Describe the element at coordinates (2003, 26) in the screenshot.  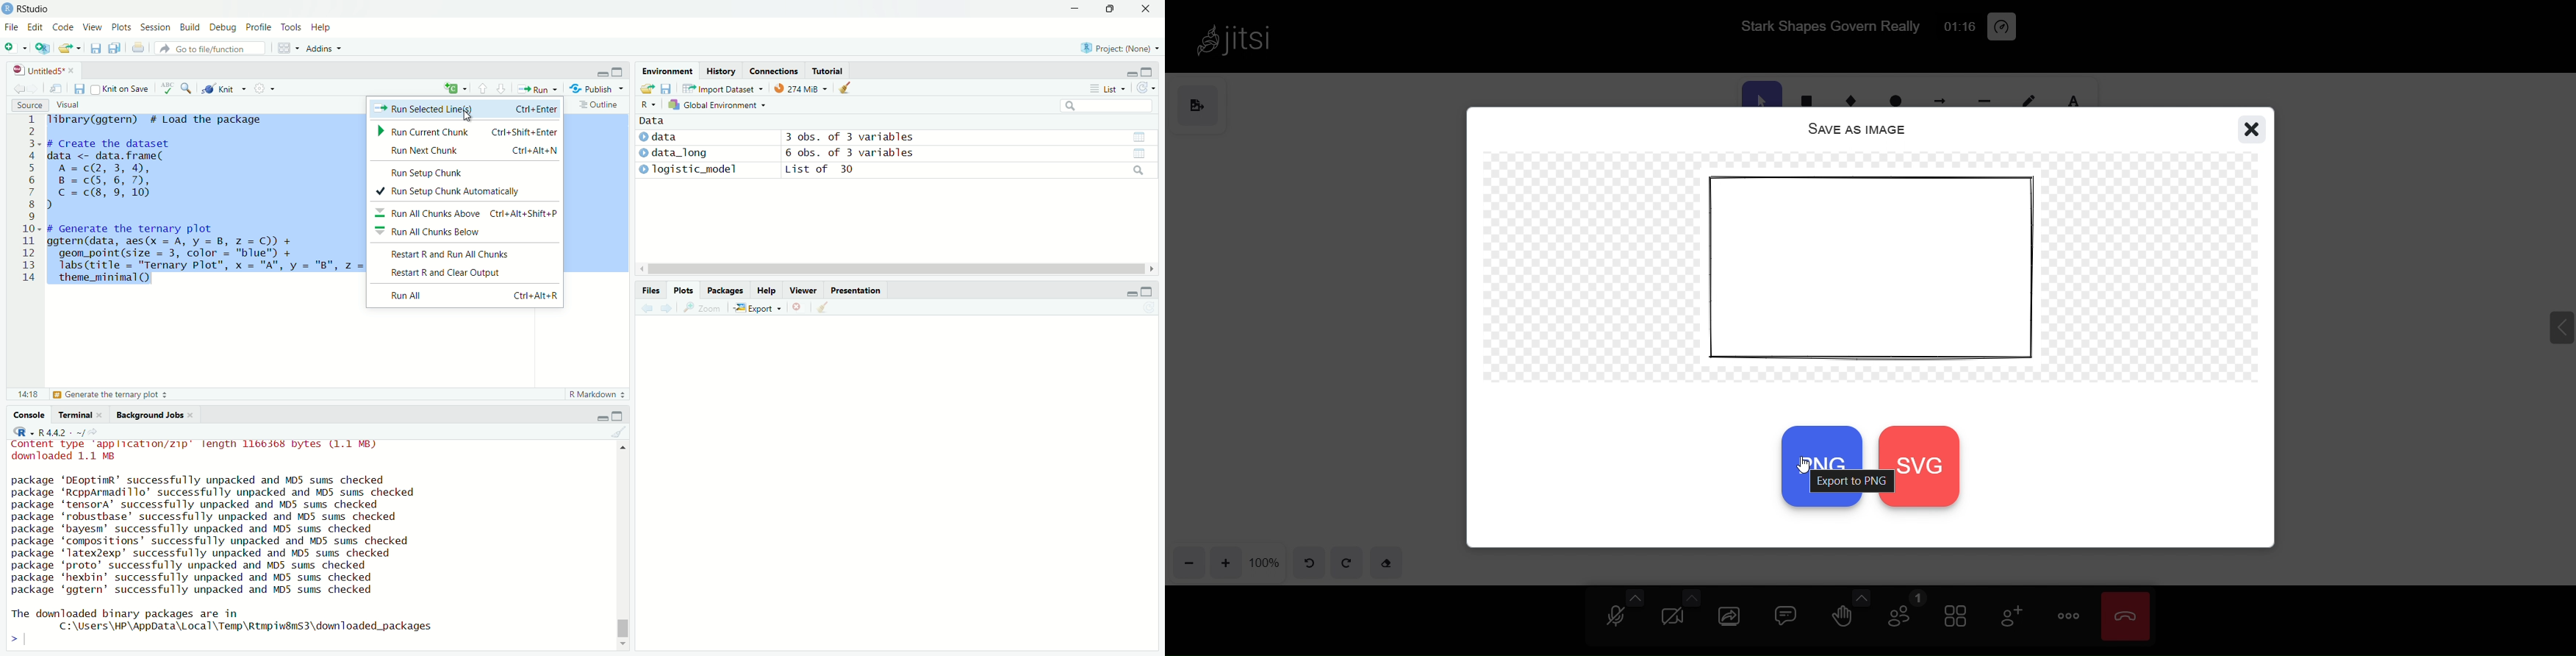
I see `performance setting` at that location.